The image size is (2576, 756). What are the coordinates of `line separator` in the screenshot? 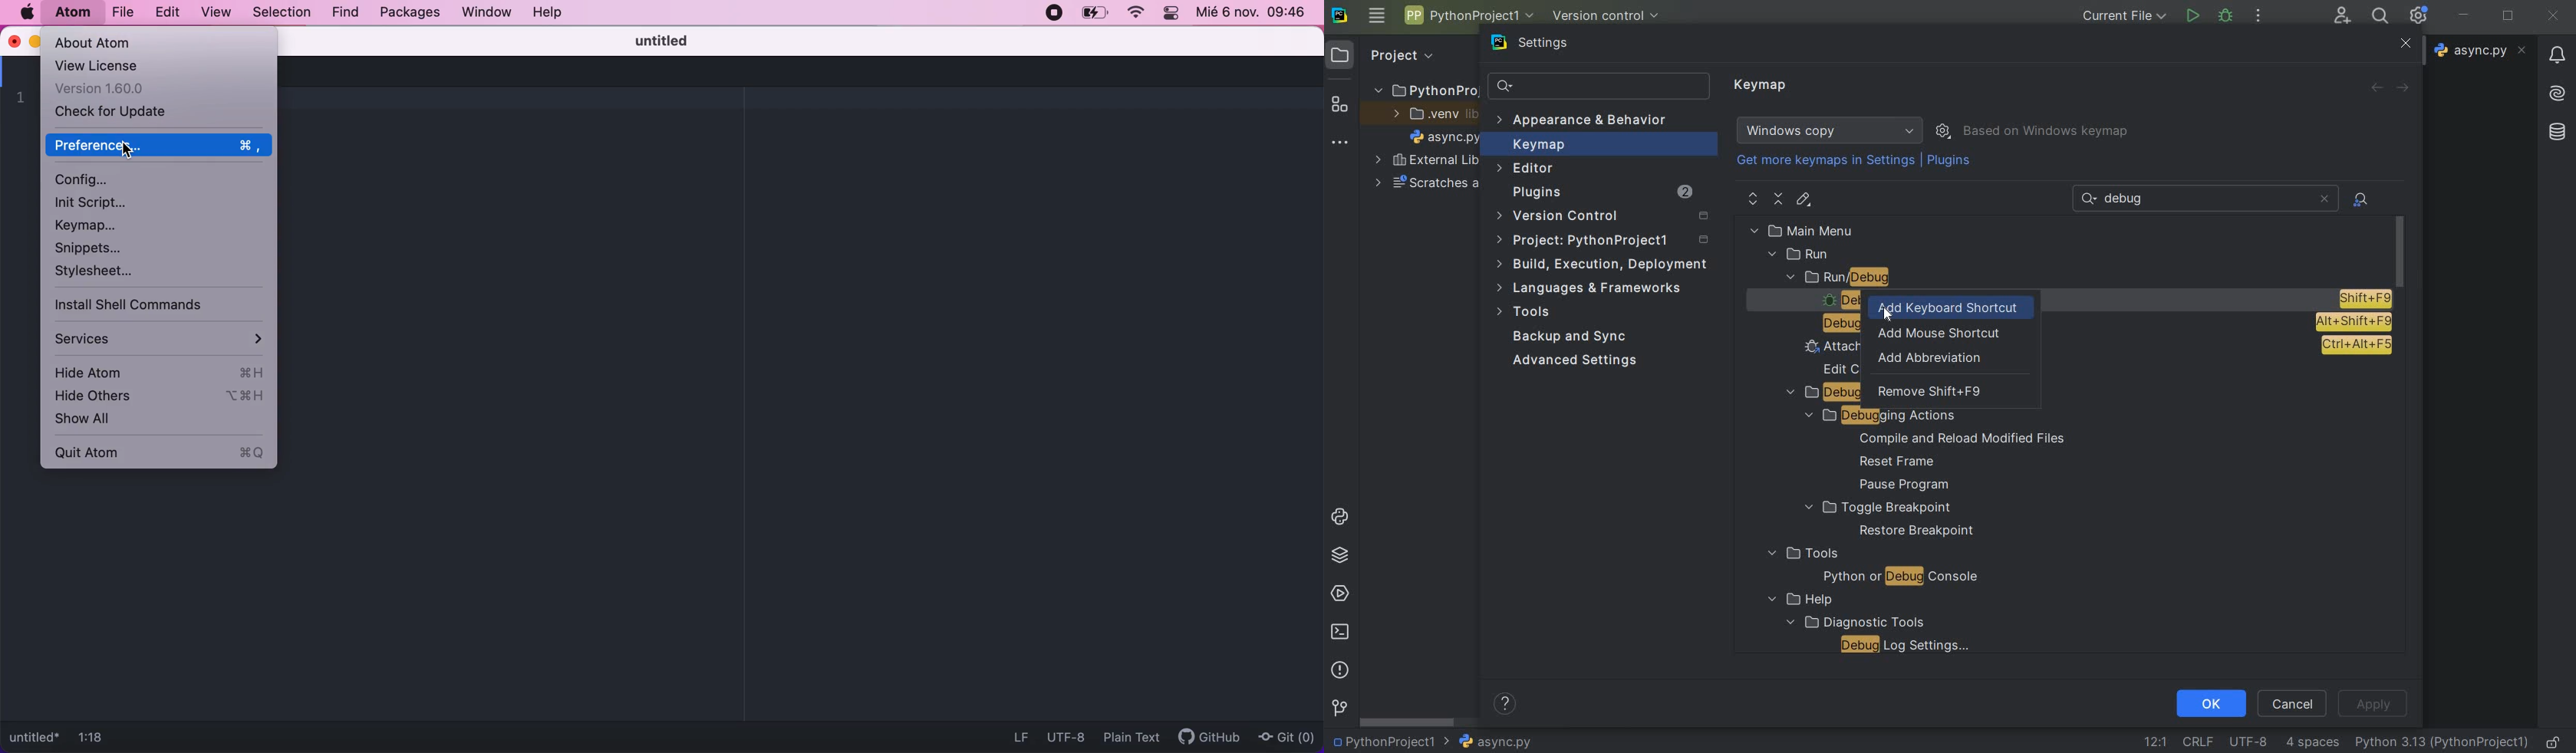 It's located at (2197, 742).